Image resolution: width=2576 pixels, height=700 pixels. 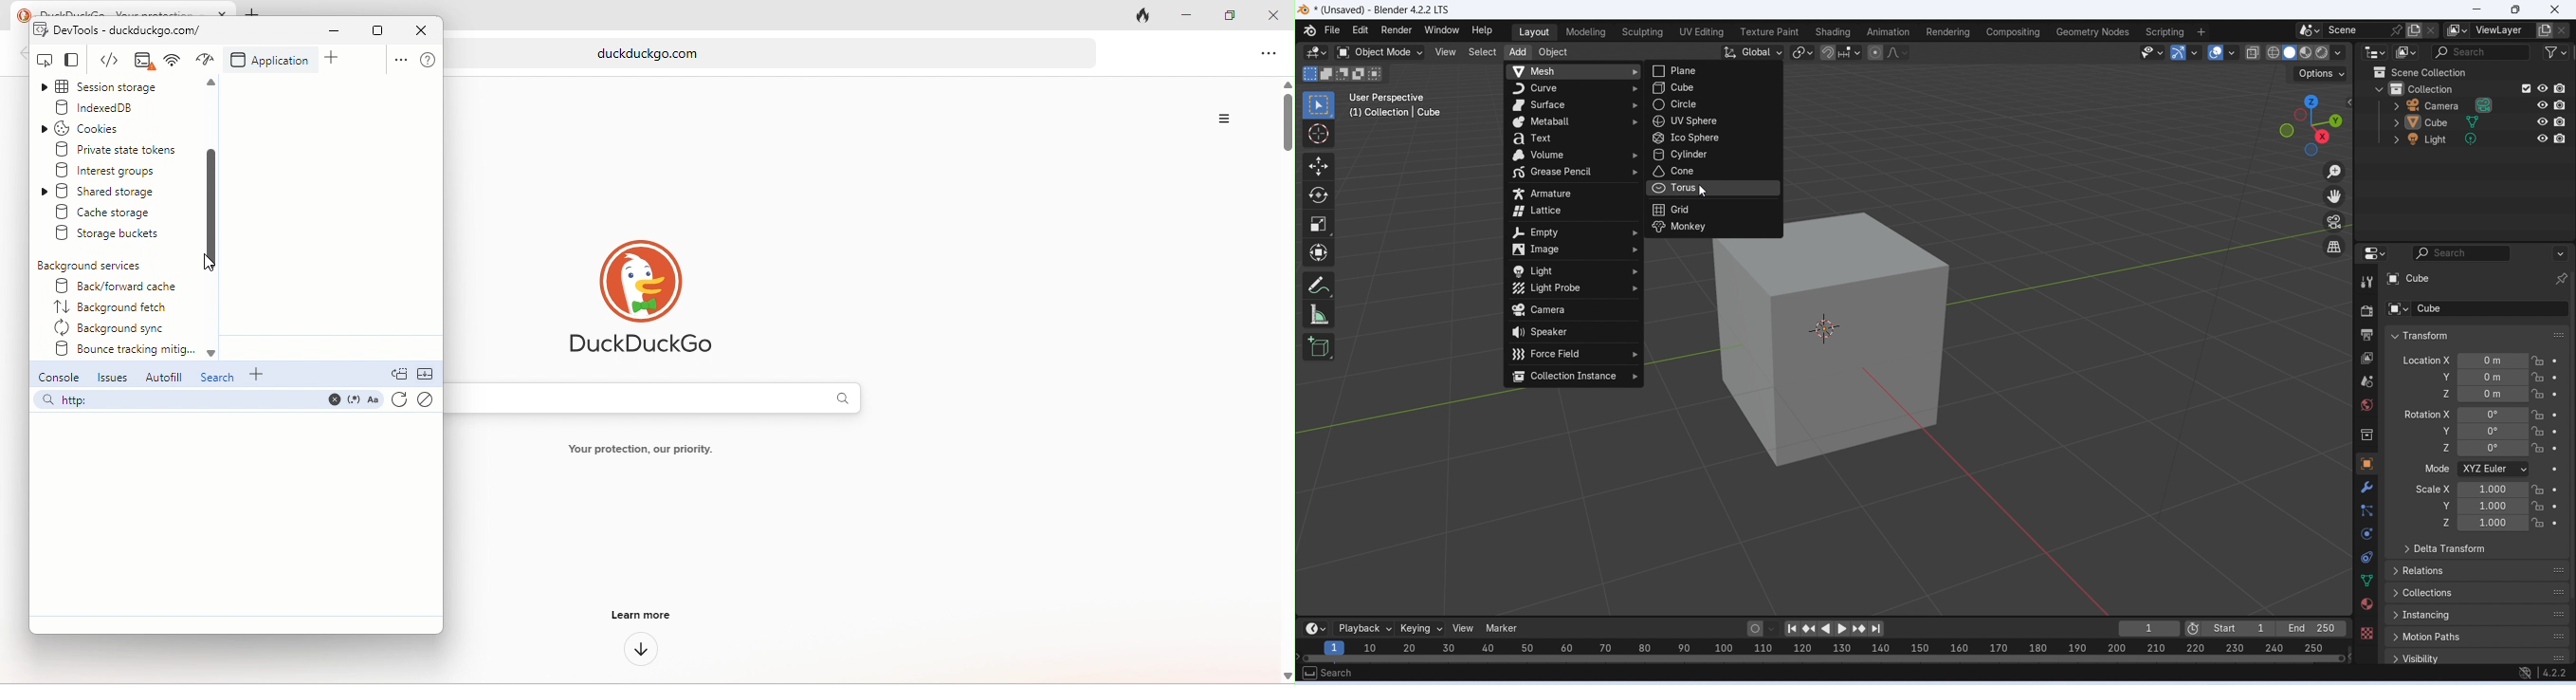 I want to click on Jump to keyframe, so click(x=1810, y=628).